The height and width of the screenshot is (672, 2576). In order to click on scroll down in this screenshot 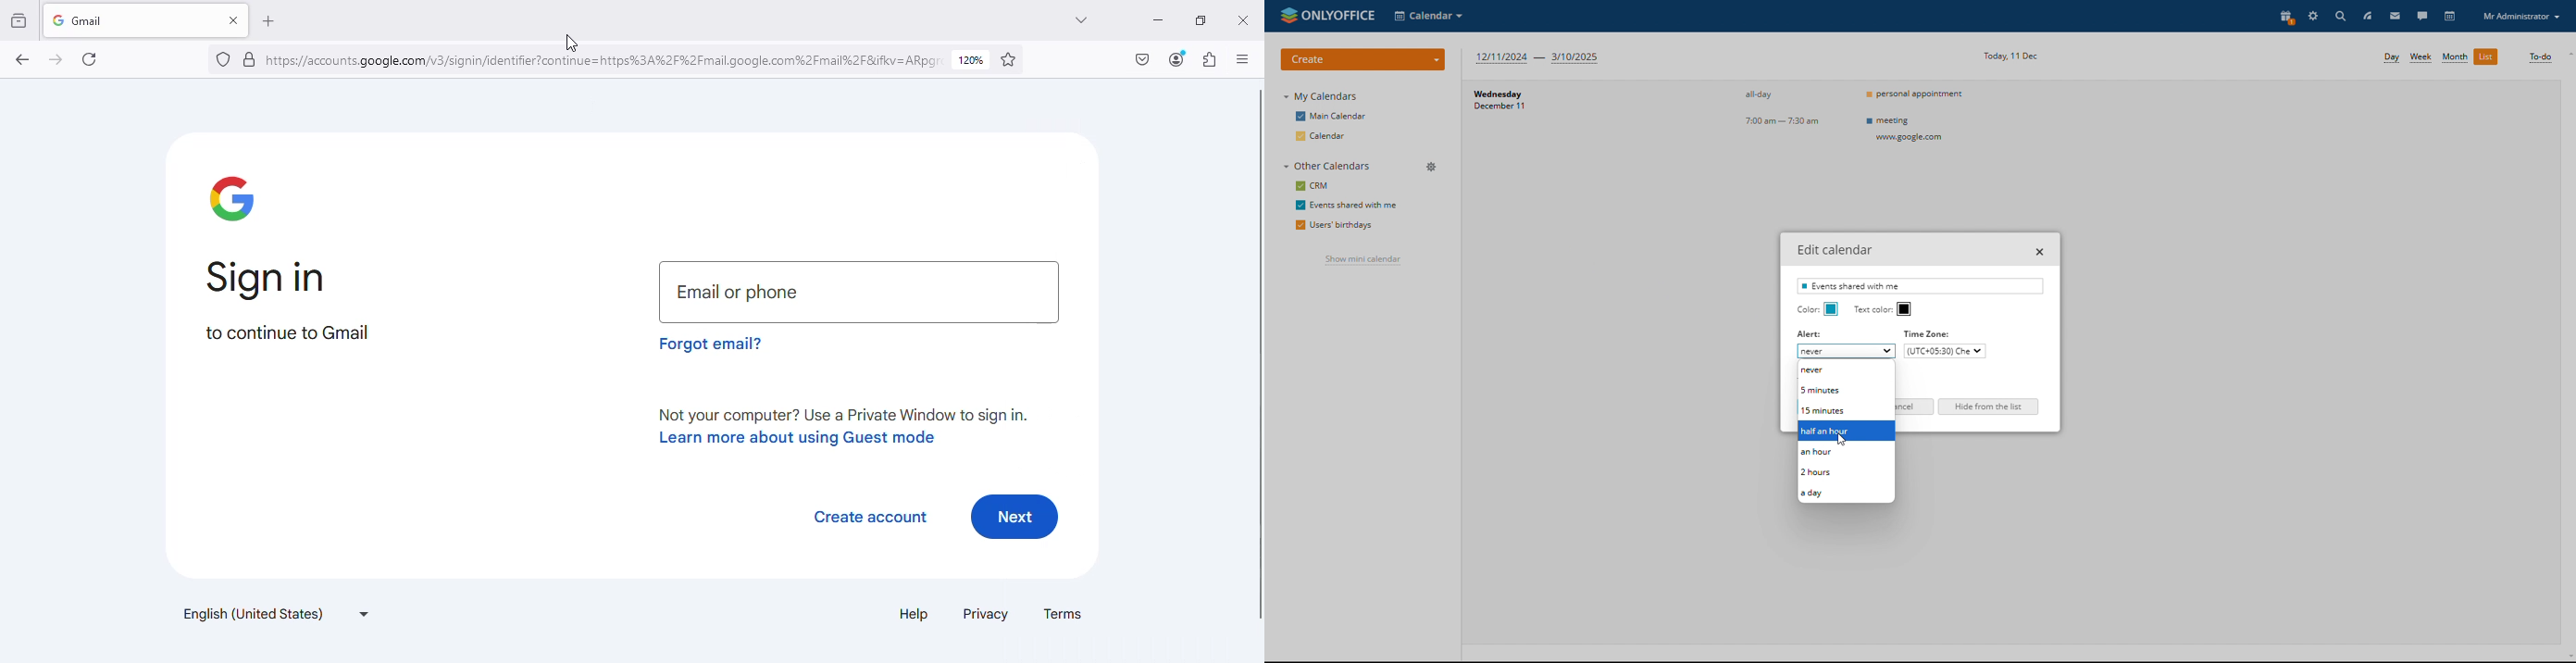, I will do `click(2568, 658)`.